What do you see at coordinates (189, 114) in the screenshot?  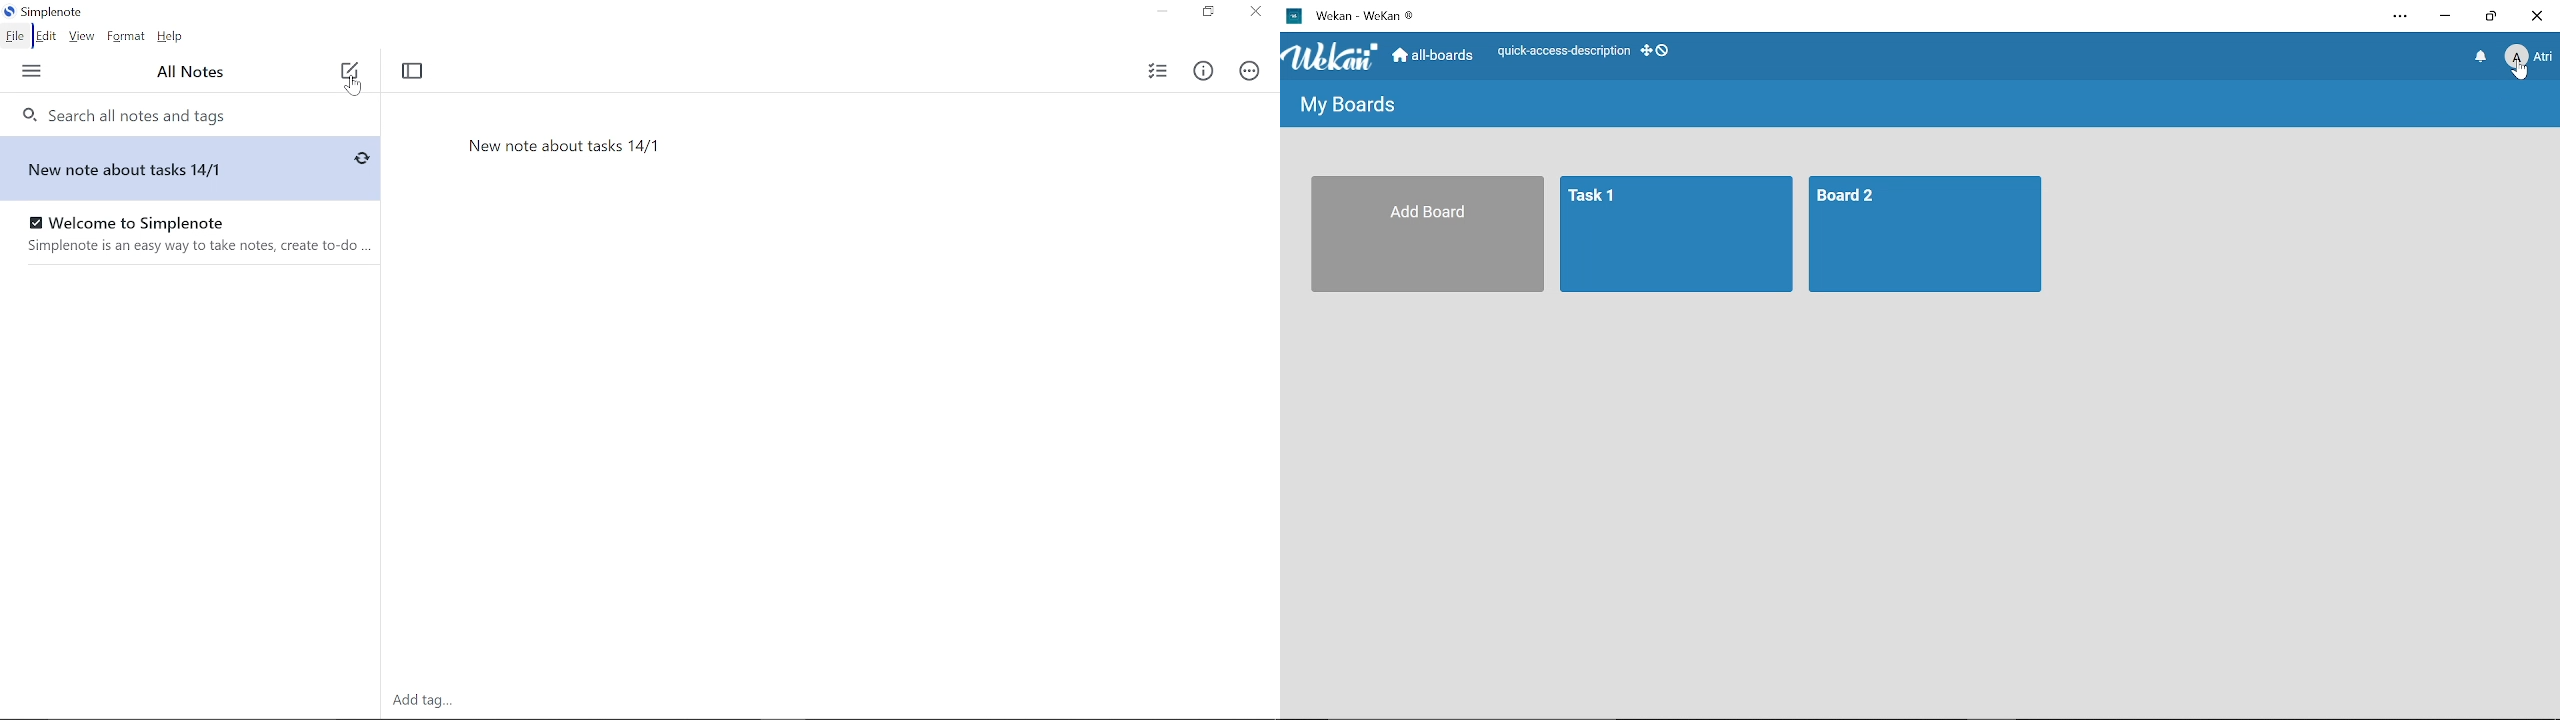 I see `Search all notes and tags` at bounding box center [189, 114].